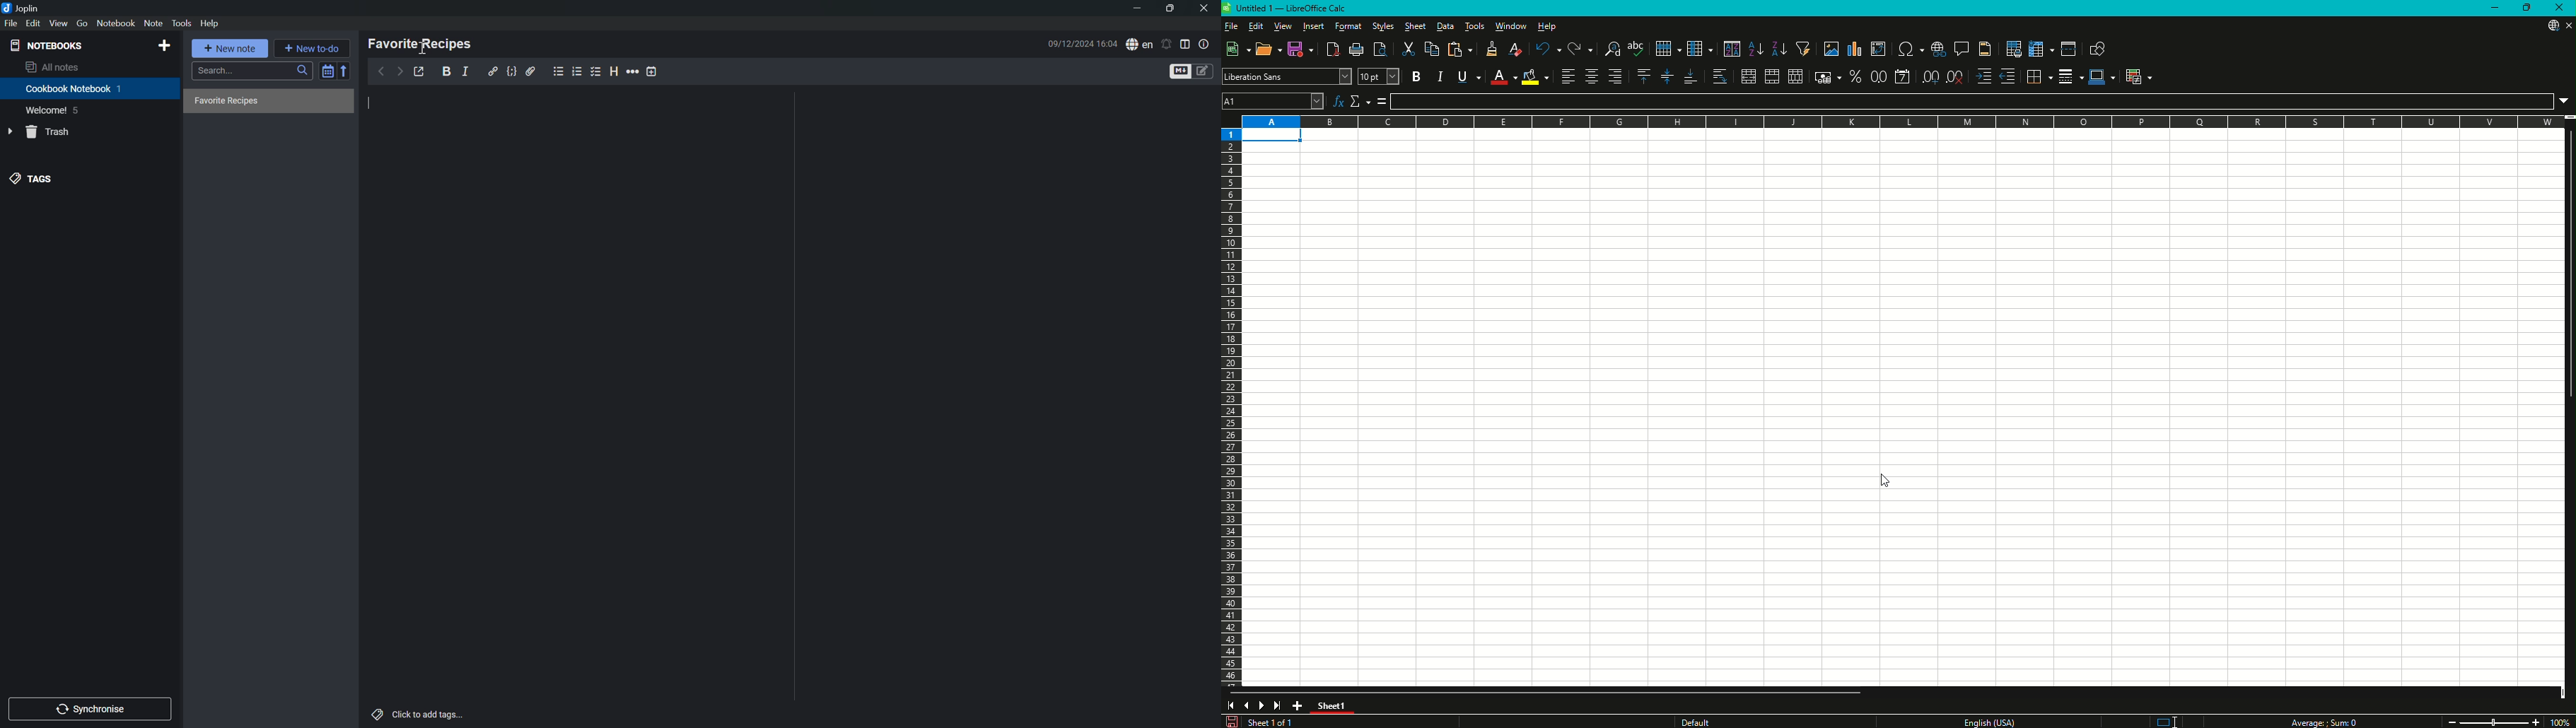 This screenshot has width=2576, height=728. What do you see at coordinates (633, 70) in the screenshot?
I see `More` at bounding box center [633, 70].